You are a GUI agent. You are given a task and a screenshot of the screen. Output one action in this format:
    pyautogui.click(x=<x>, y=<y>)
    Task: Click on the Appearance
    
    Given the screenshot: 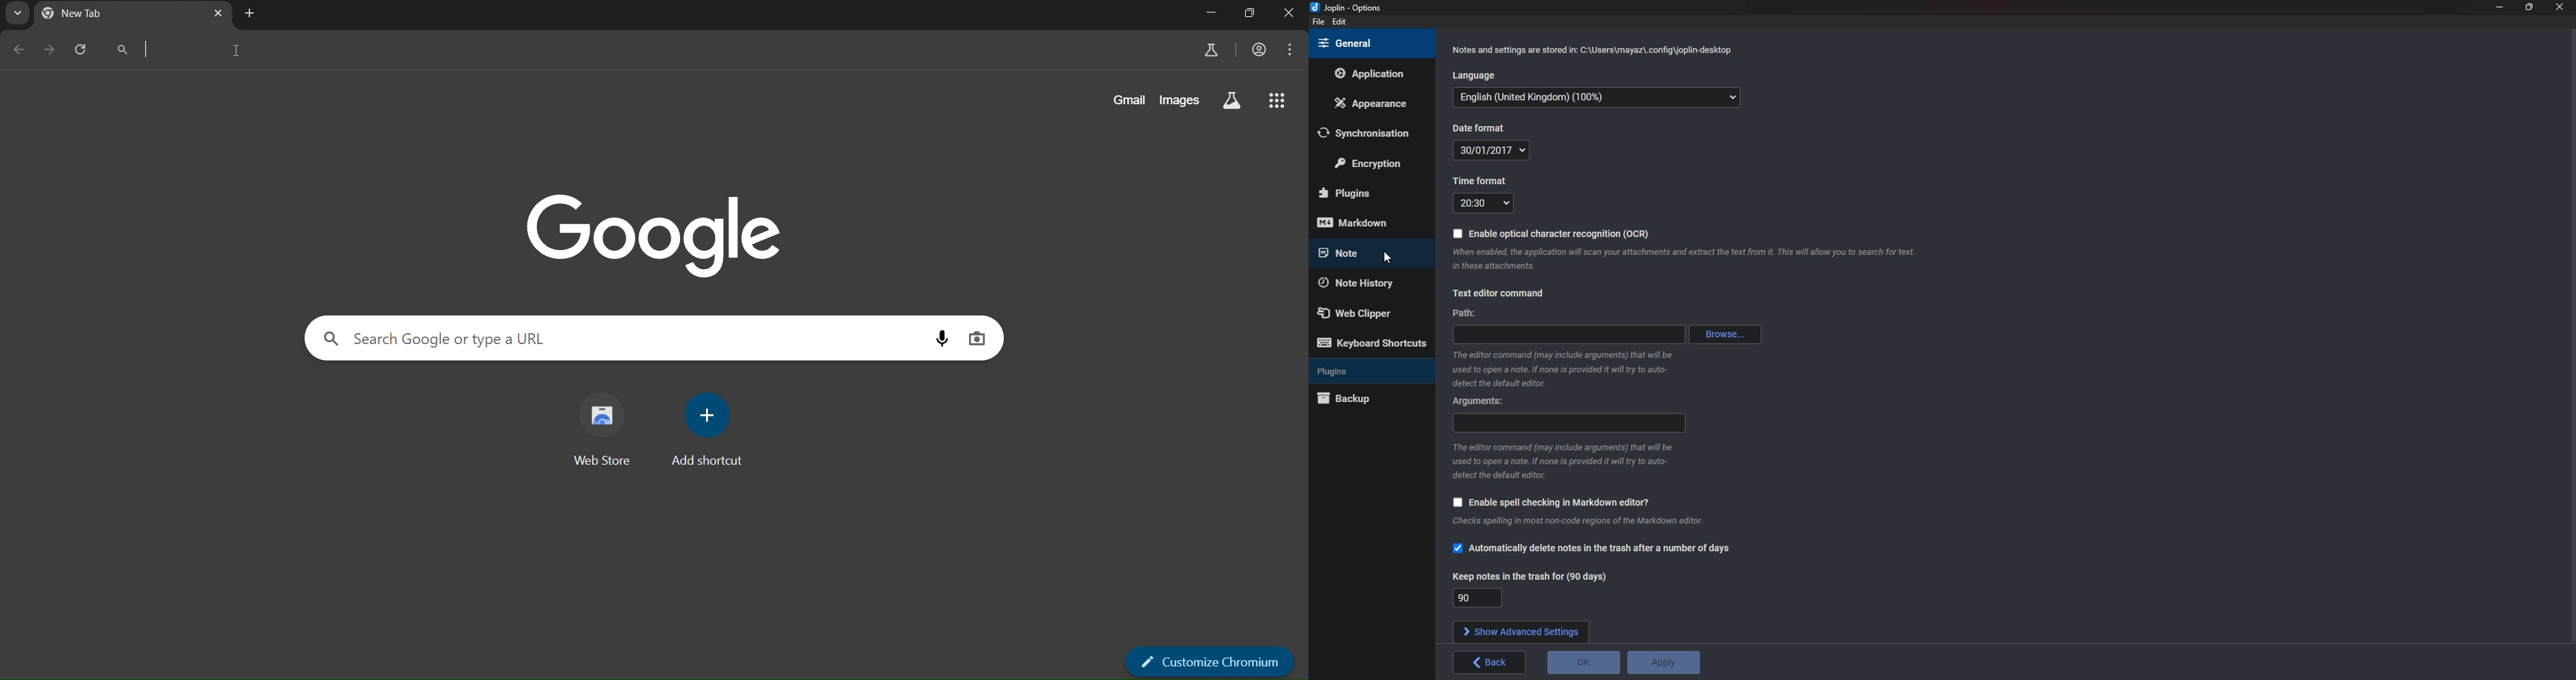 What is the action you would take?
    pyautogui.click(x=1372, y=106)
    